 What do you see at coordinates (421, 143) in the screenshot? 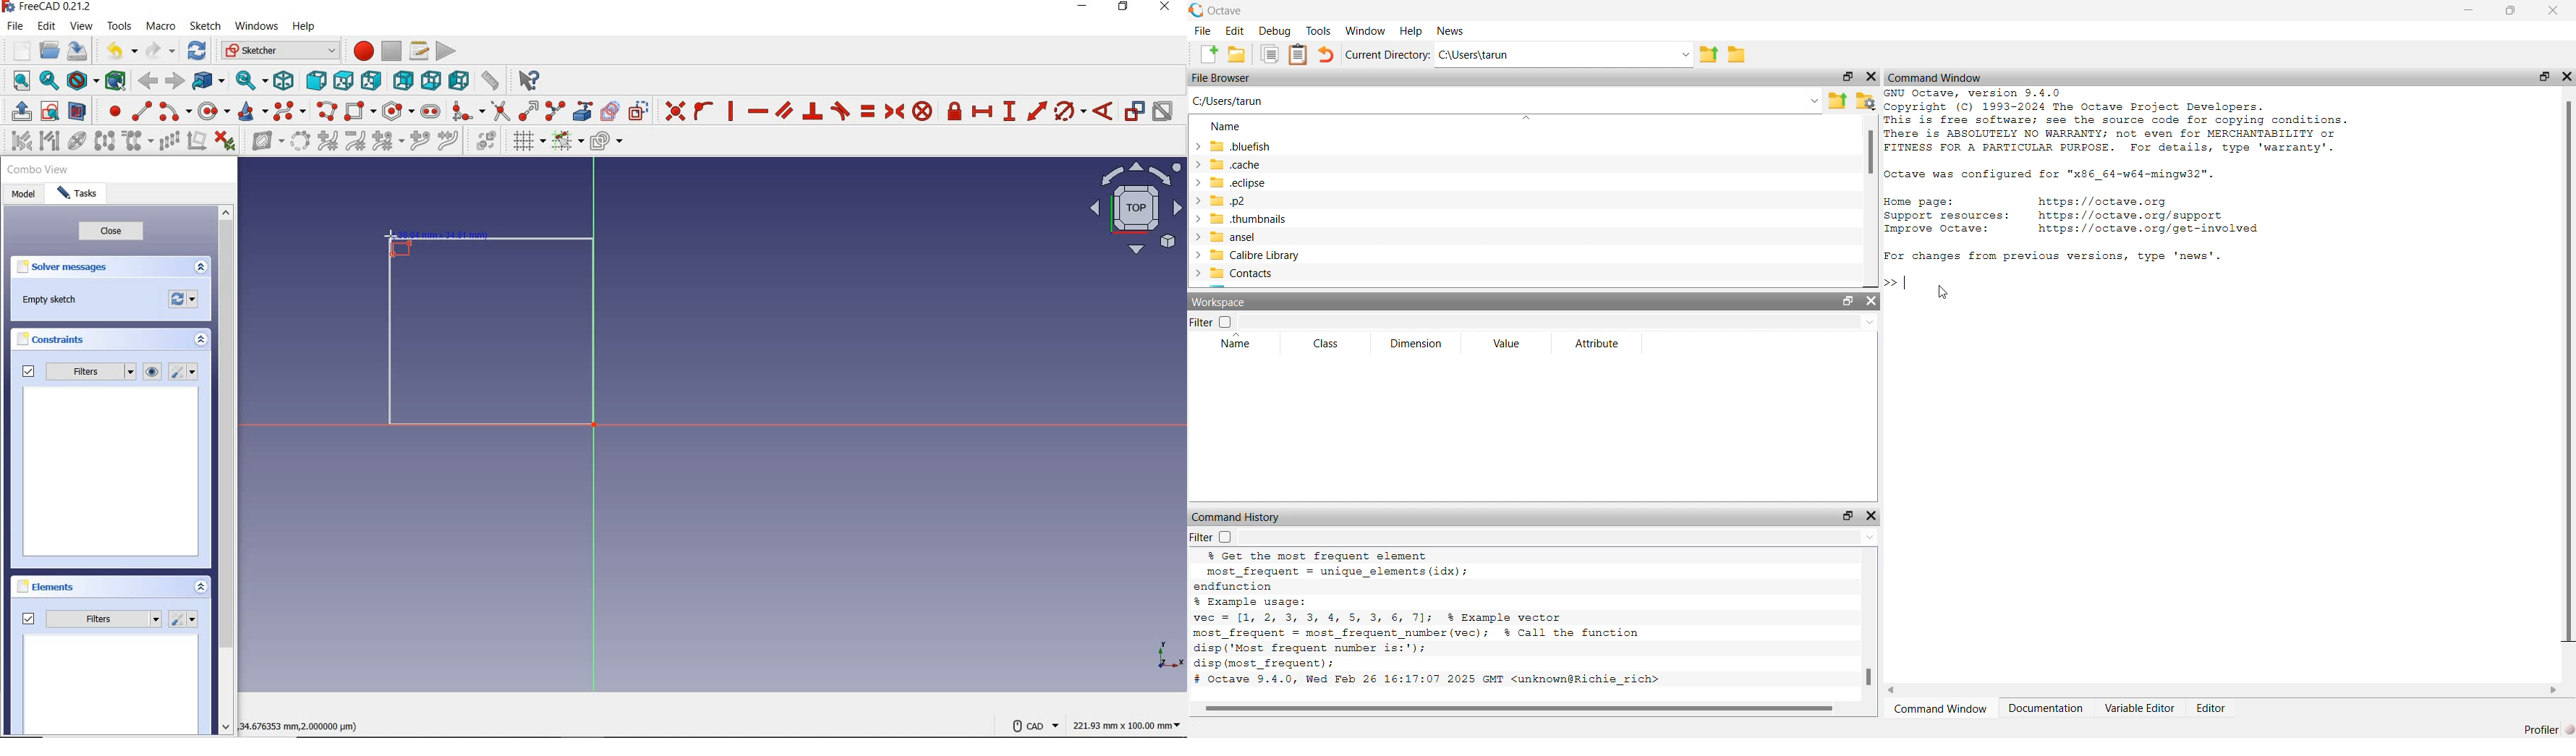
I see `insert knot` at bounding box center [421, 143].